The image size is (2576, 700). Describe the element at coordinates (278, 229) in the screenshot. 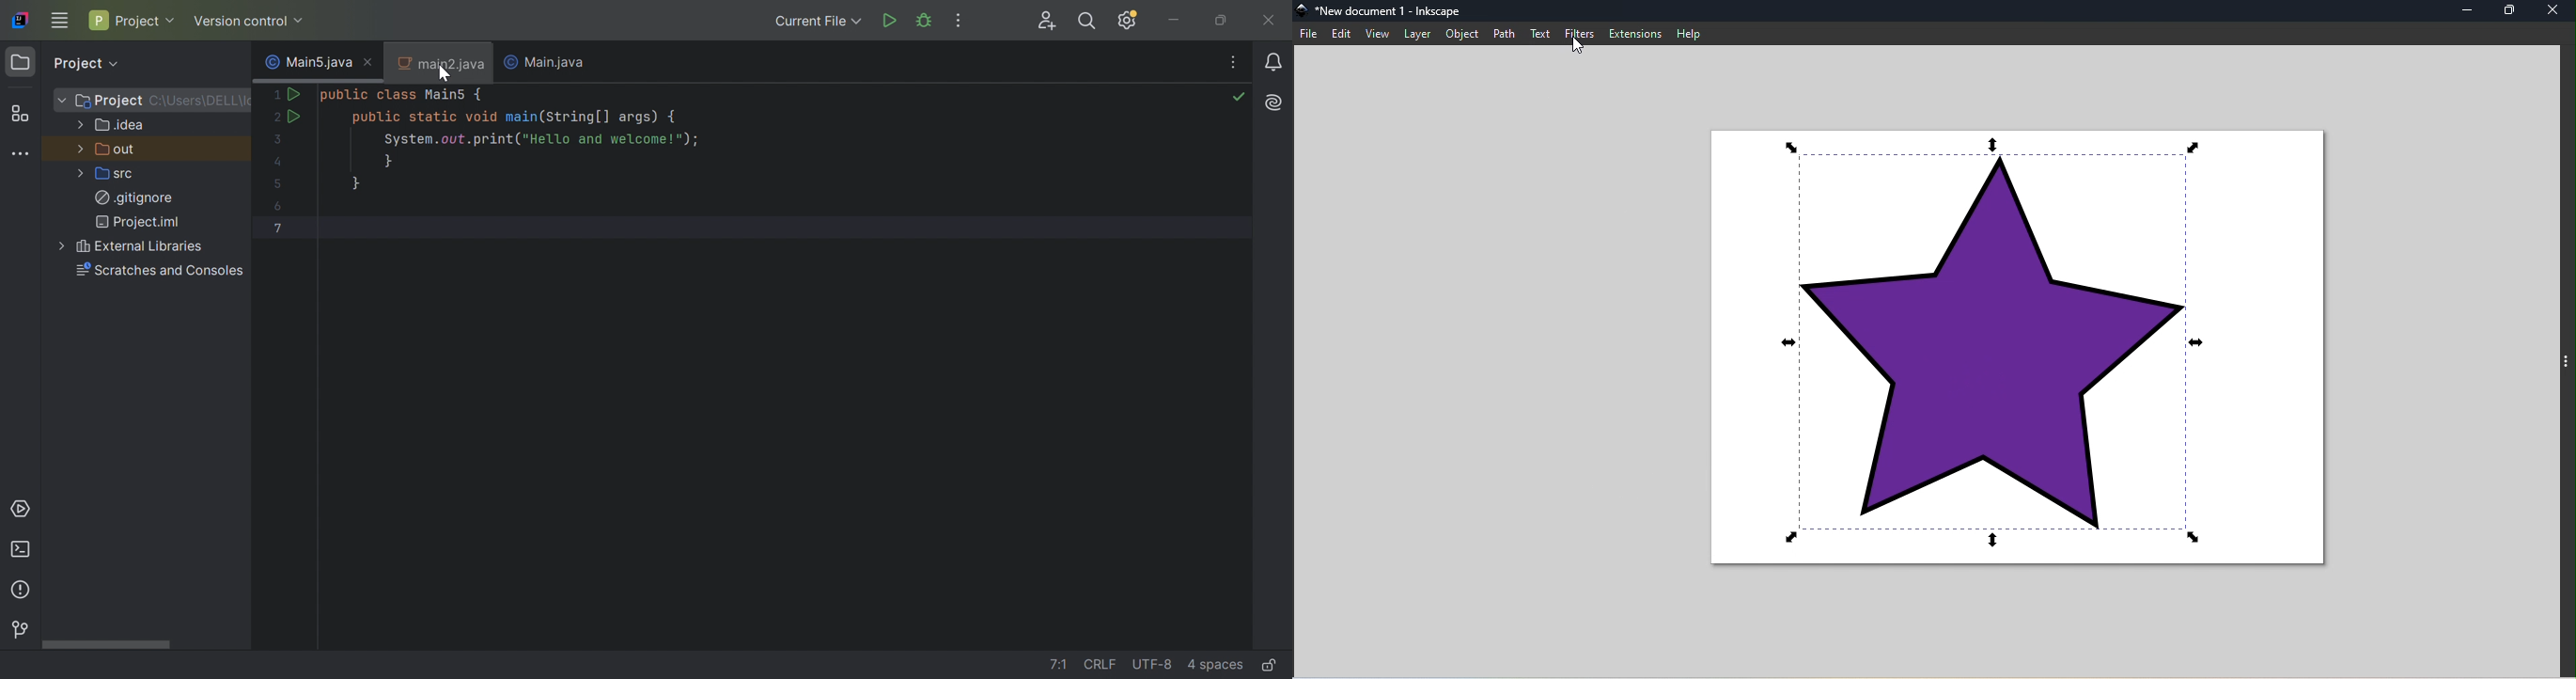

I see `7` at that location.